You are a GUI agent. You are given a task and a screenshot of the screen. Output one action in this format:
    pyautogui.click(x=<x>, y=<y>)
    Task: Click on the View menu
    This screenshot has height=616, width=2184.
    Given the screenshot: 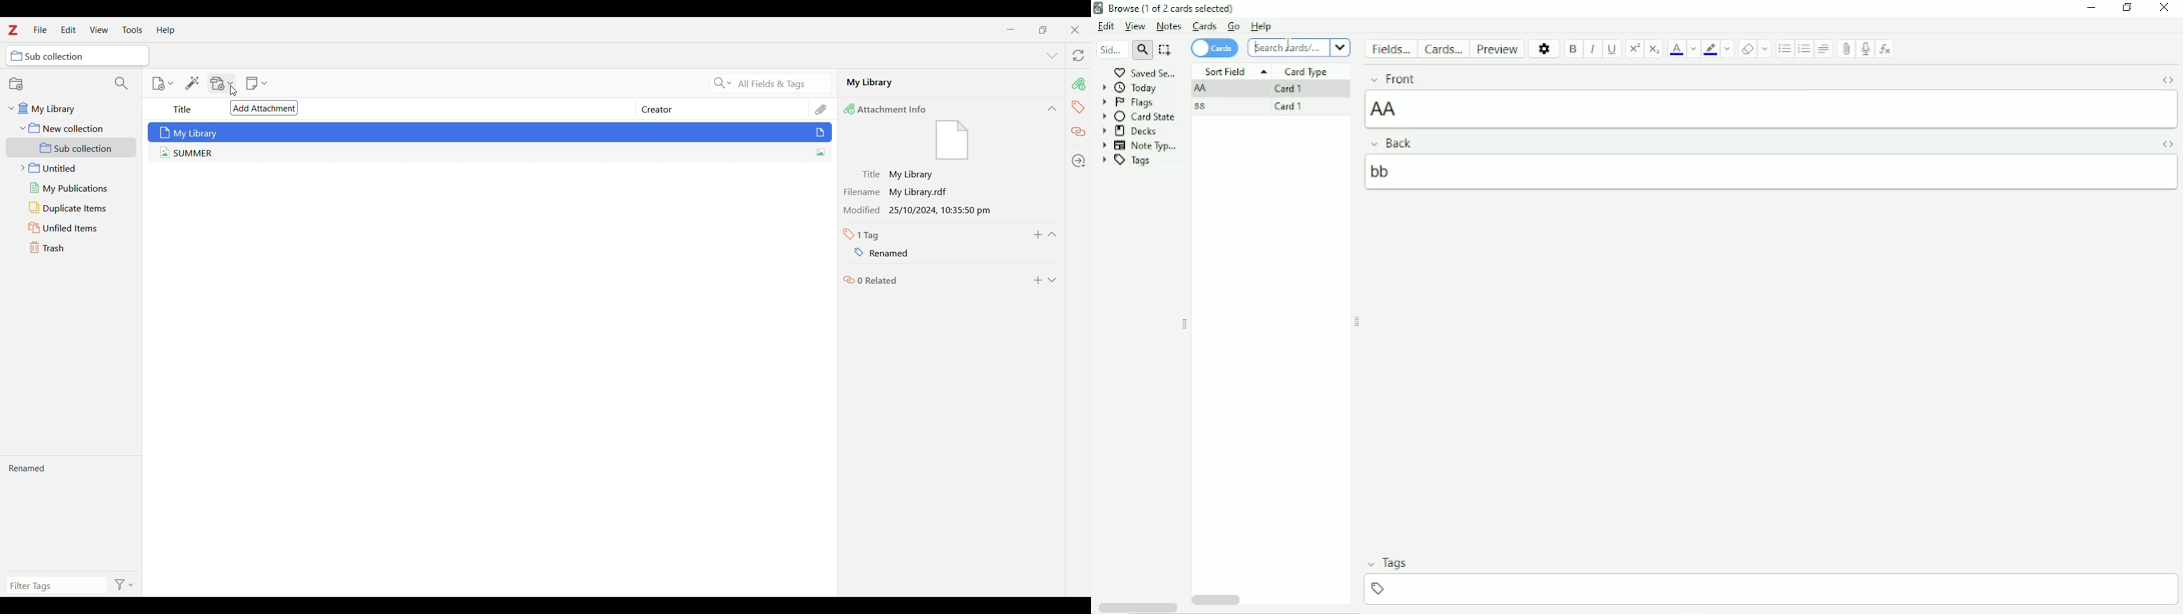 What is the action you would take?
    pyautogui.click(x=98, y=30)
    